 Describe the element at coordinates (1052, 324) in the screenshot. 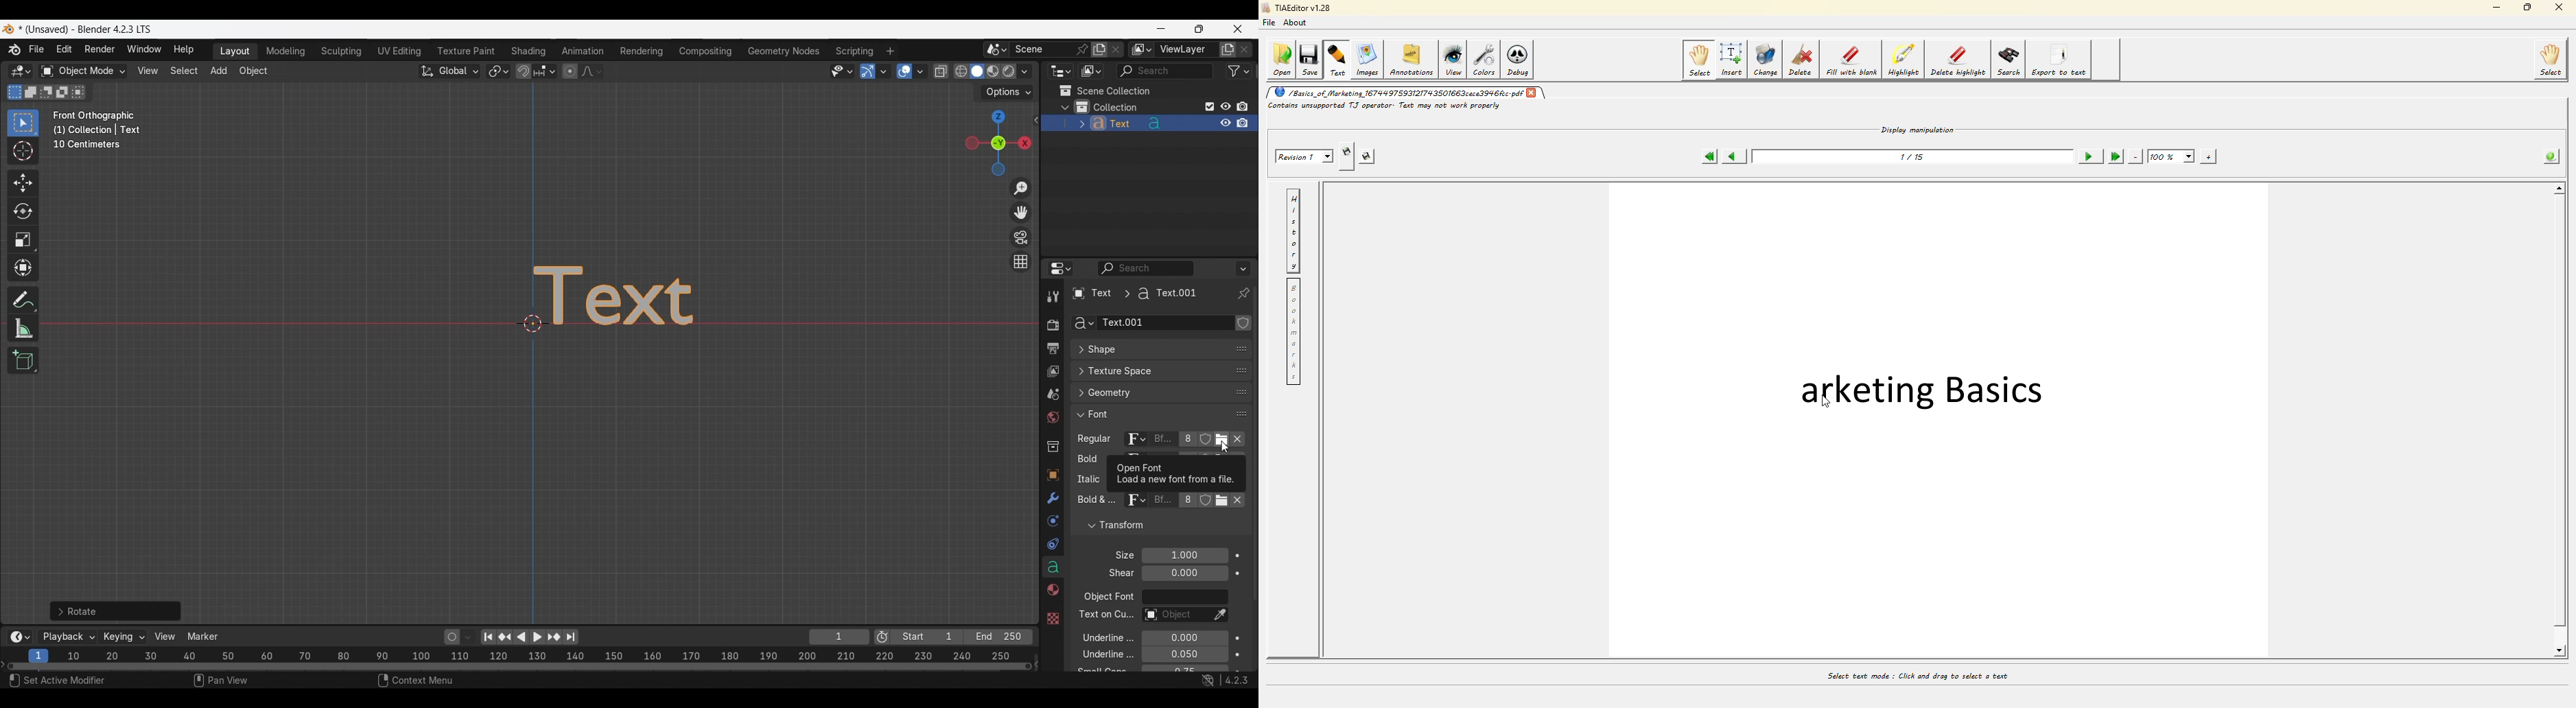

I see `Render` at that location.